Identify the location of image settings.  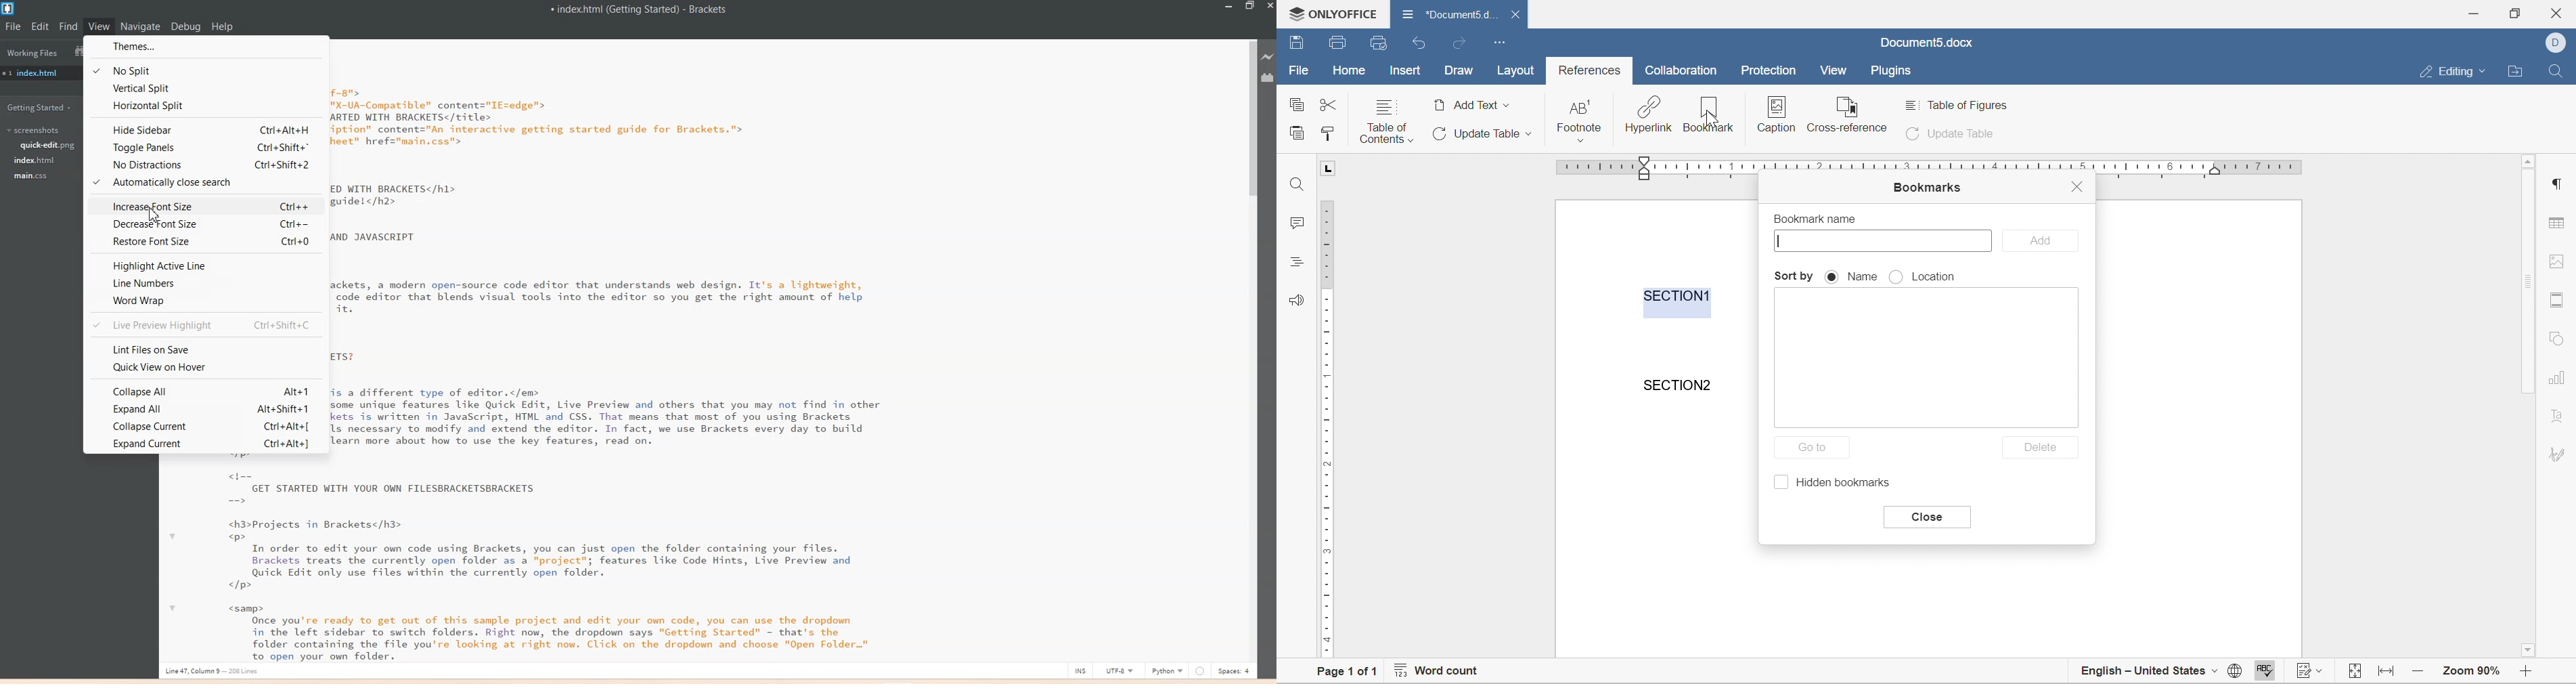
(2554, 261).